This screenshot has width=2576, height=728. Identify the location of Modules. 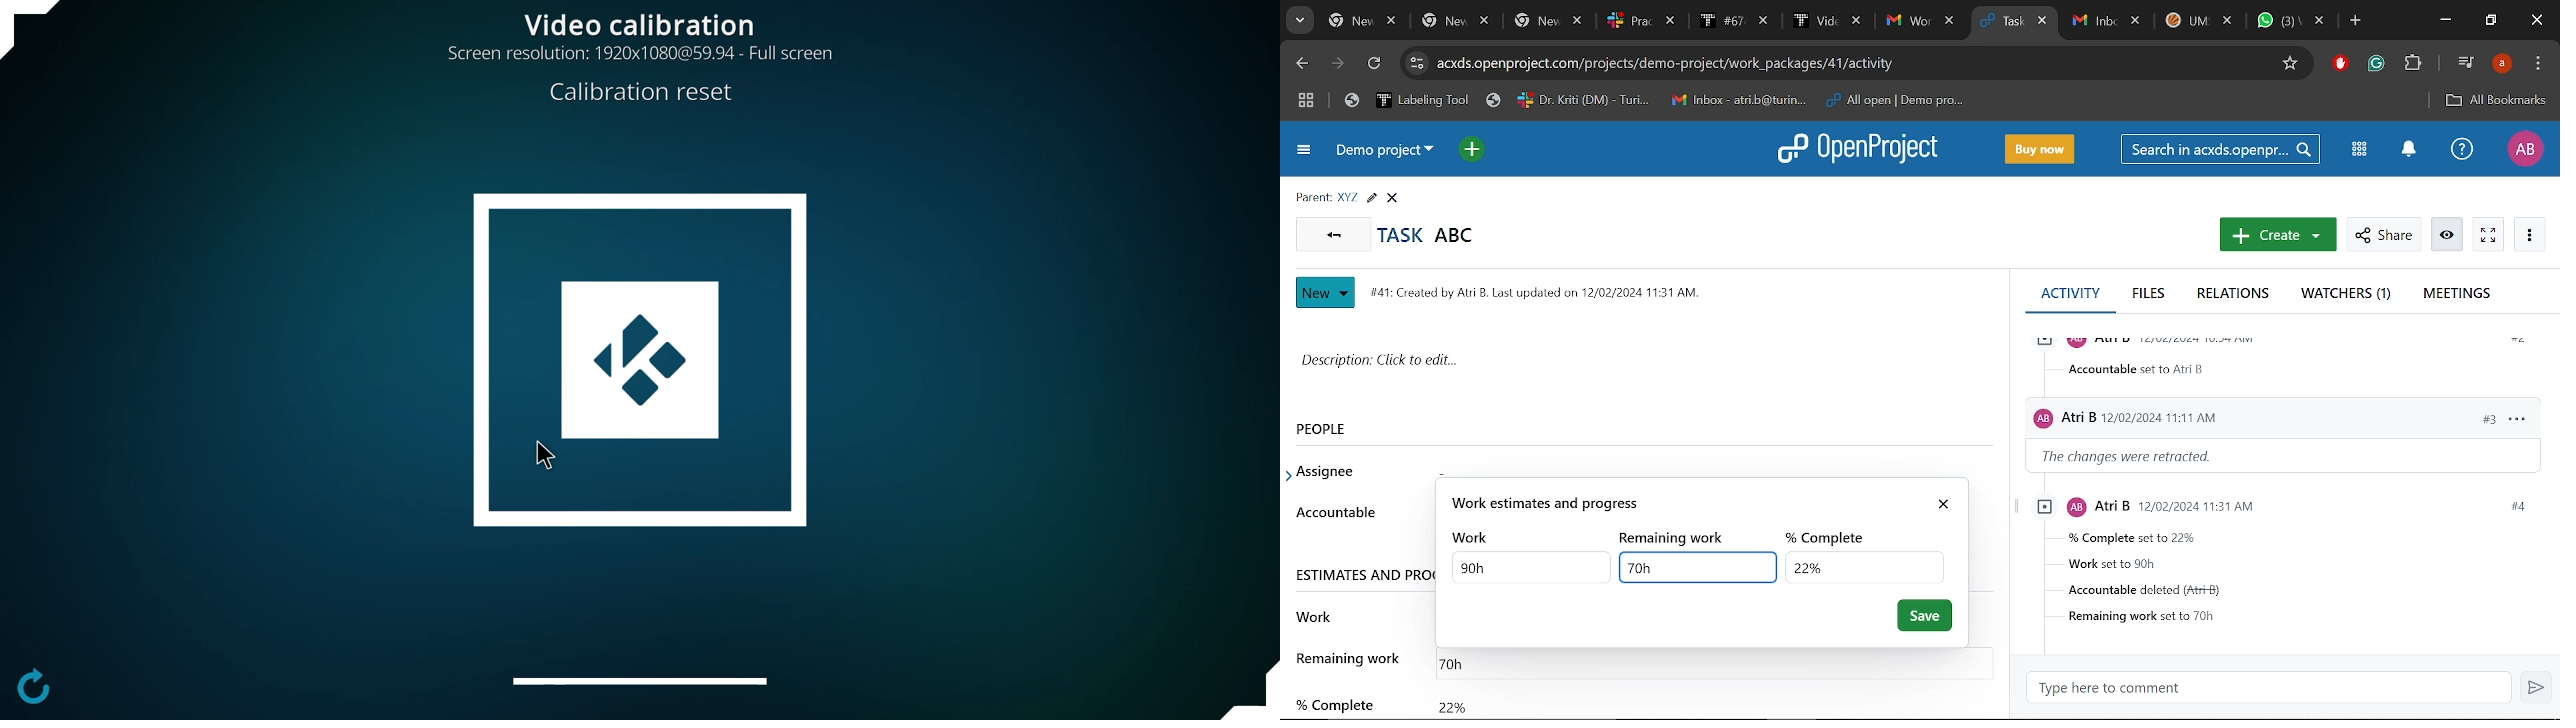
(2359, 149).